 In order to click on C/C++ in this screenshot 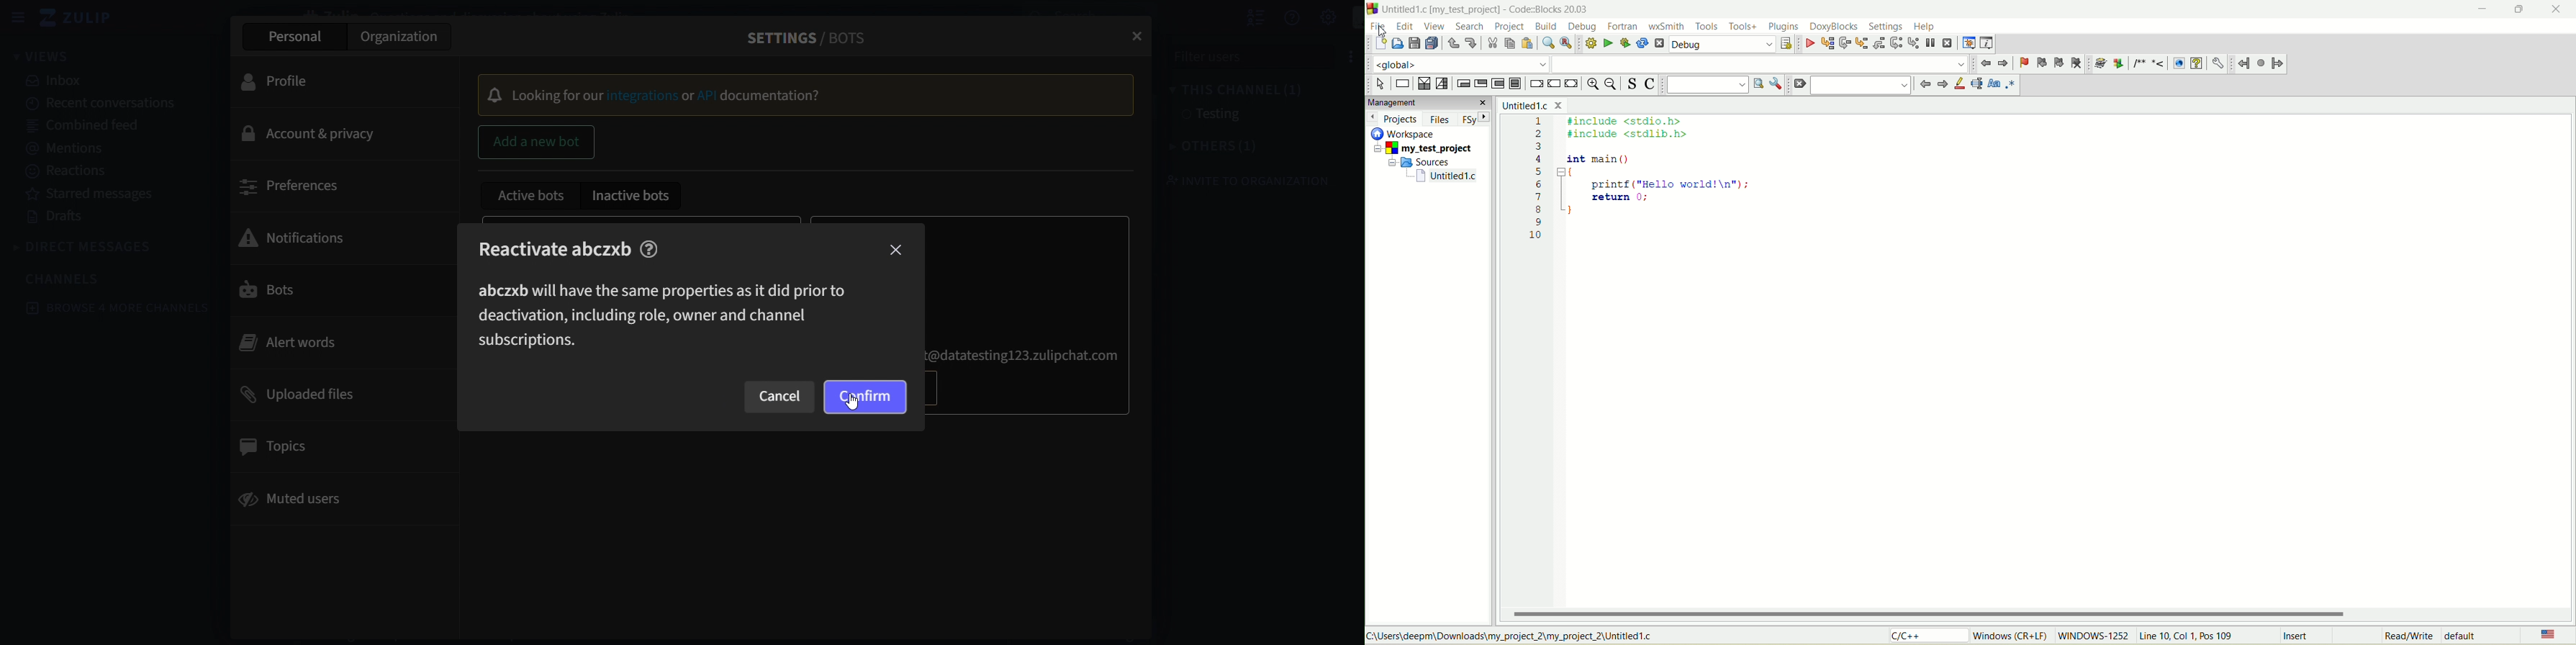, I will do `click(1931, 636)`.